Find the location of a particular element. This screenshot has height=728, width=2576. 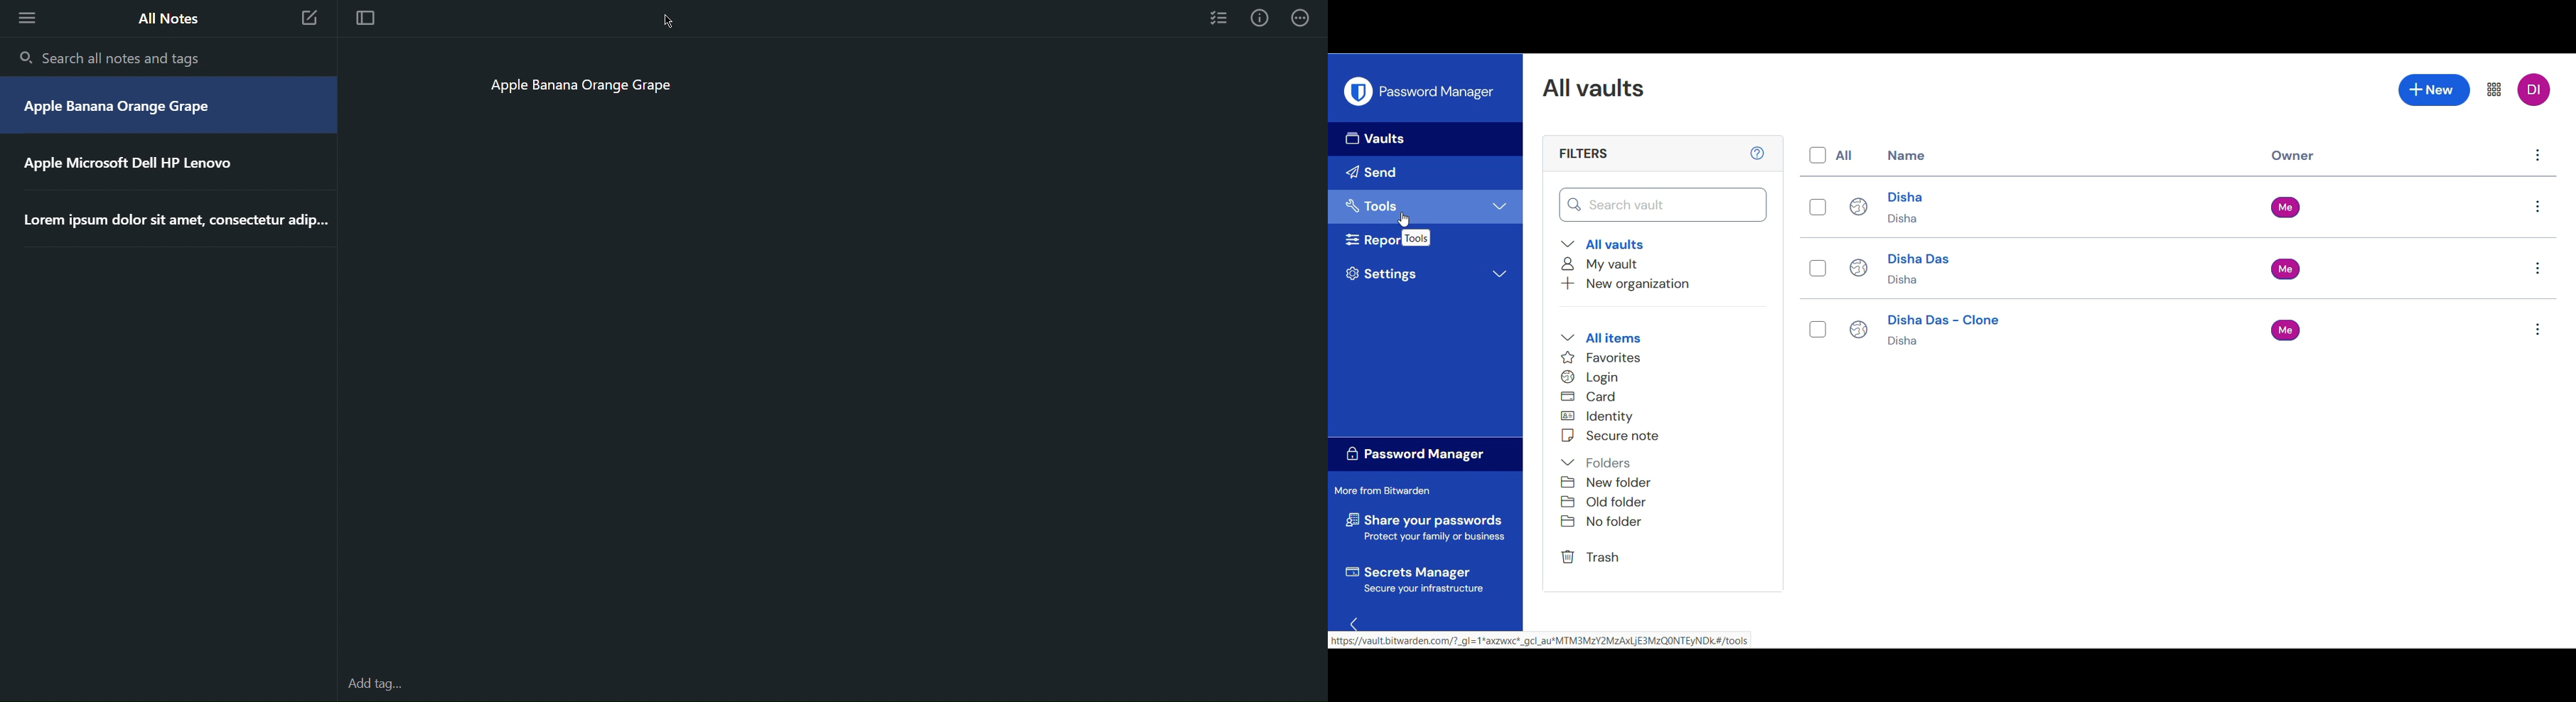

Trash is located at coordinates (1593, 558).